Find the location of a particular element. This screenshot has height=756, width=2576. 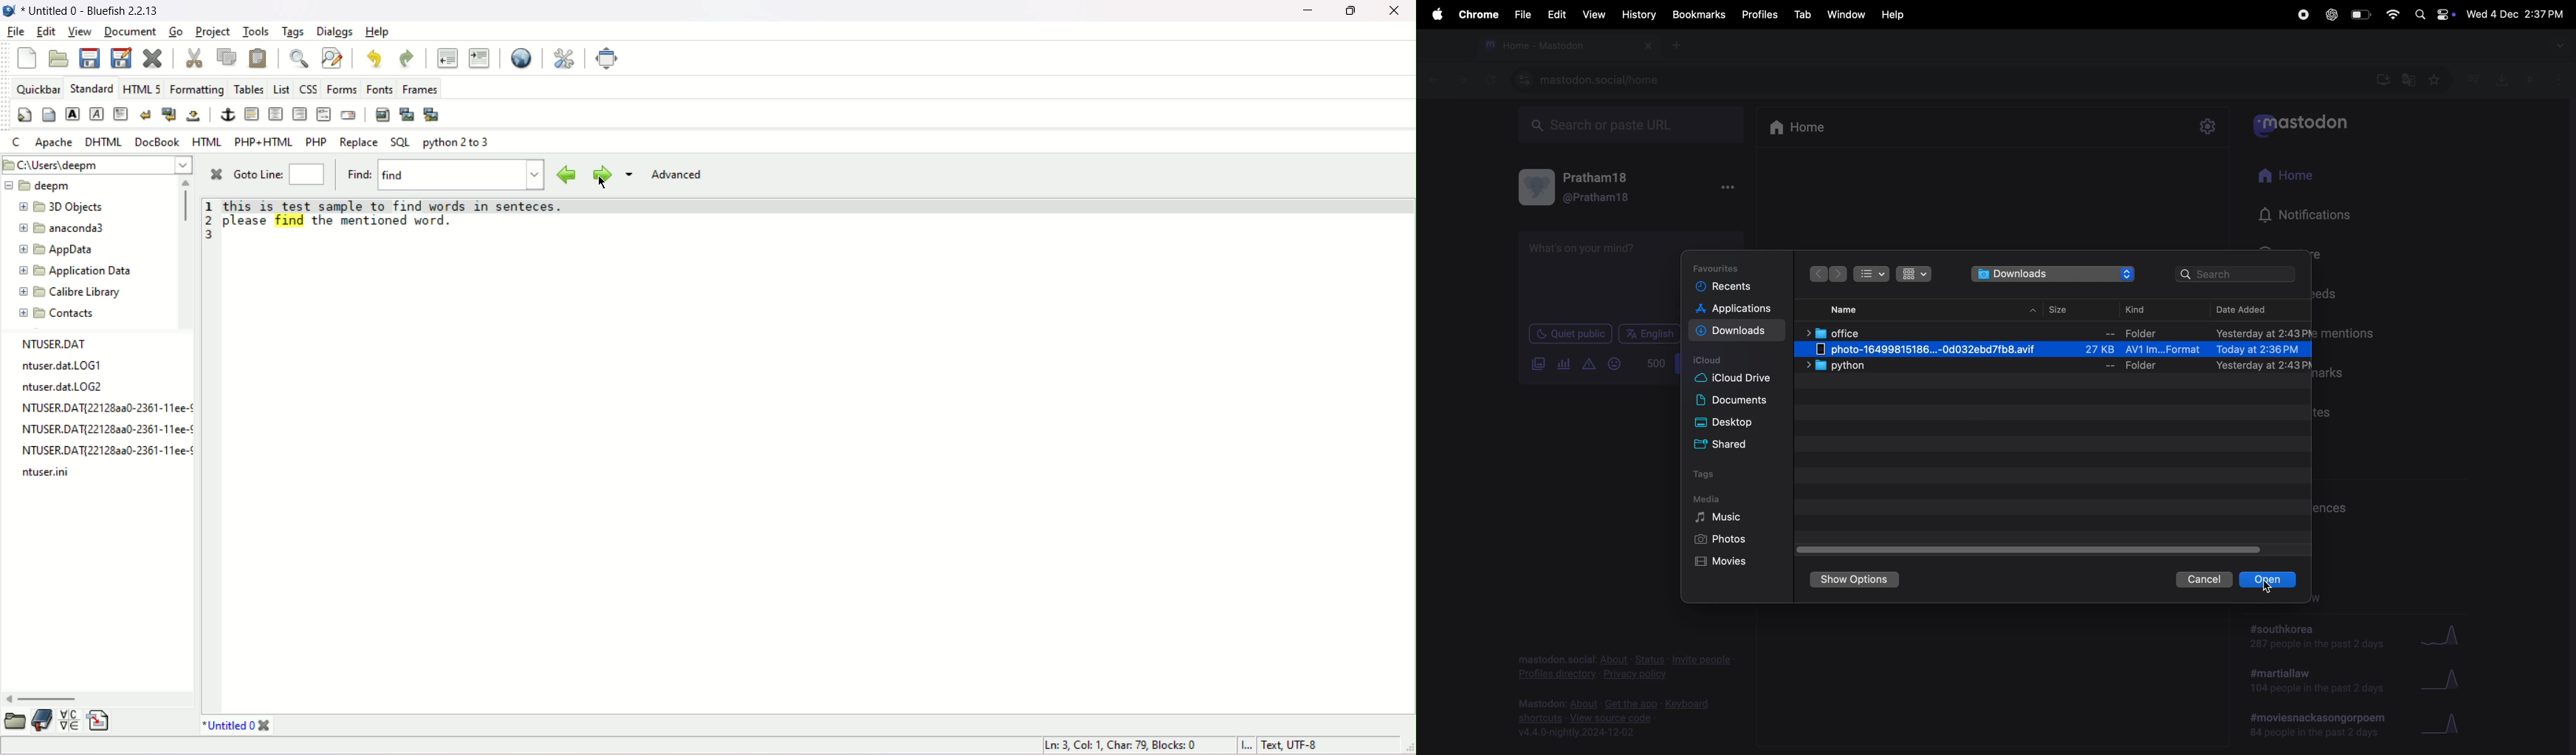

edit is located at coordinates (48, 30).